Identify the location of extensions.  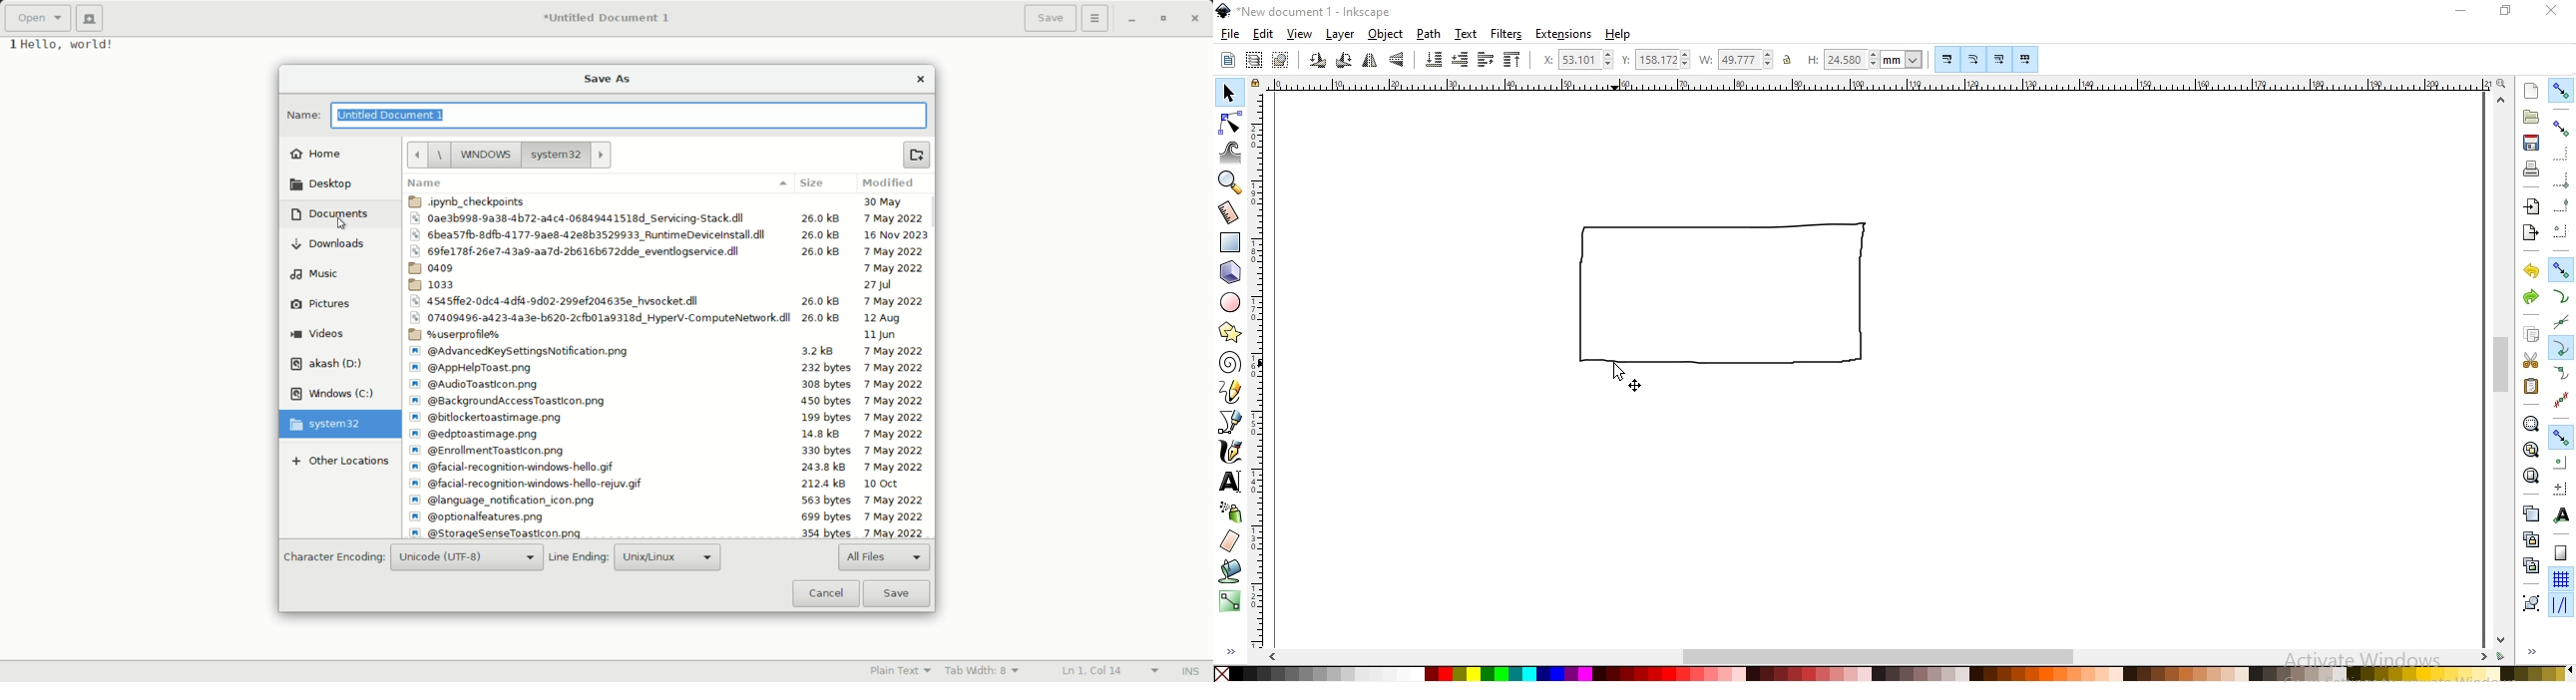
(1563, 34).